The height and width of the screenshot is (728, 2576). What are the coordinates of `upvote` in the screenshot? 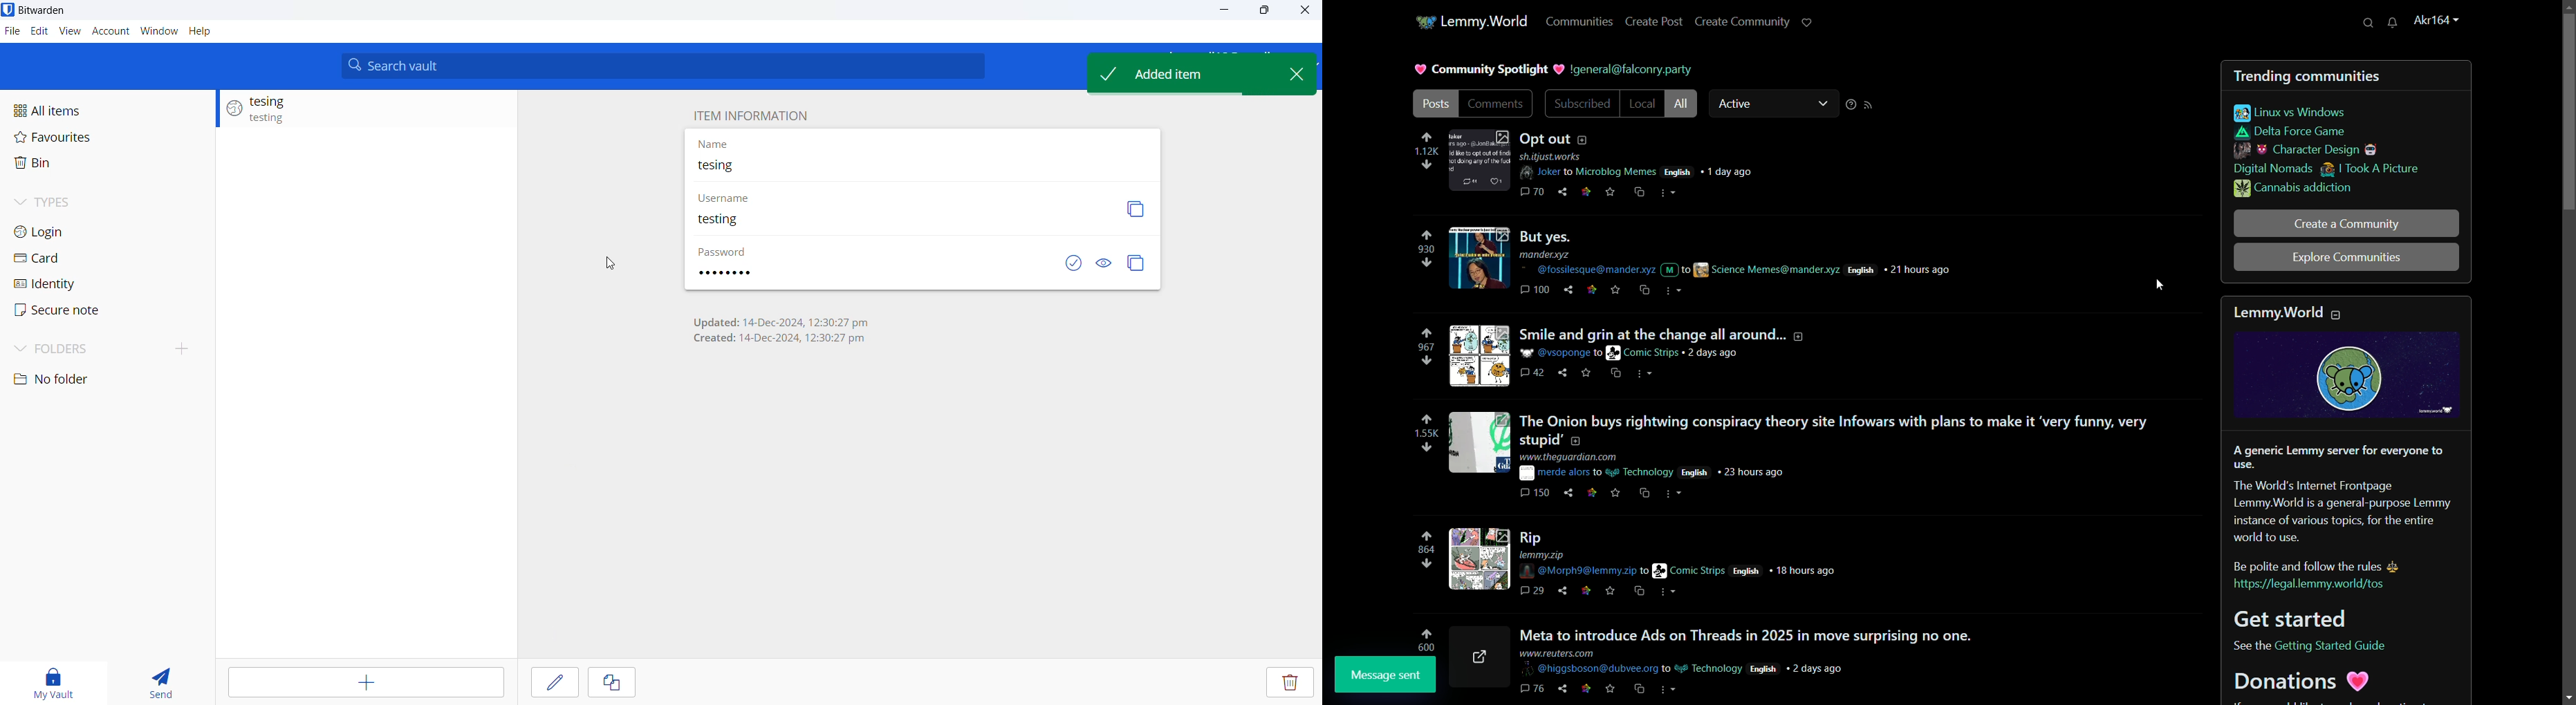 It's located at (1427, 138).